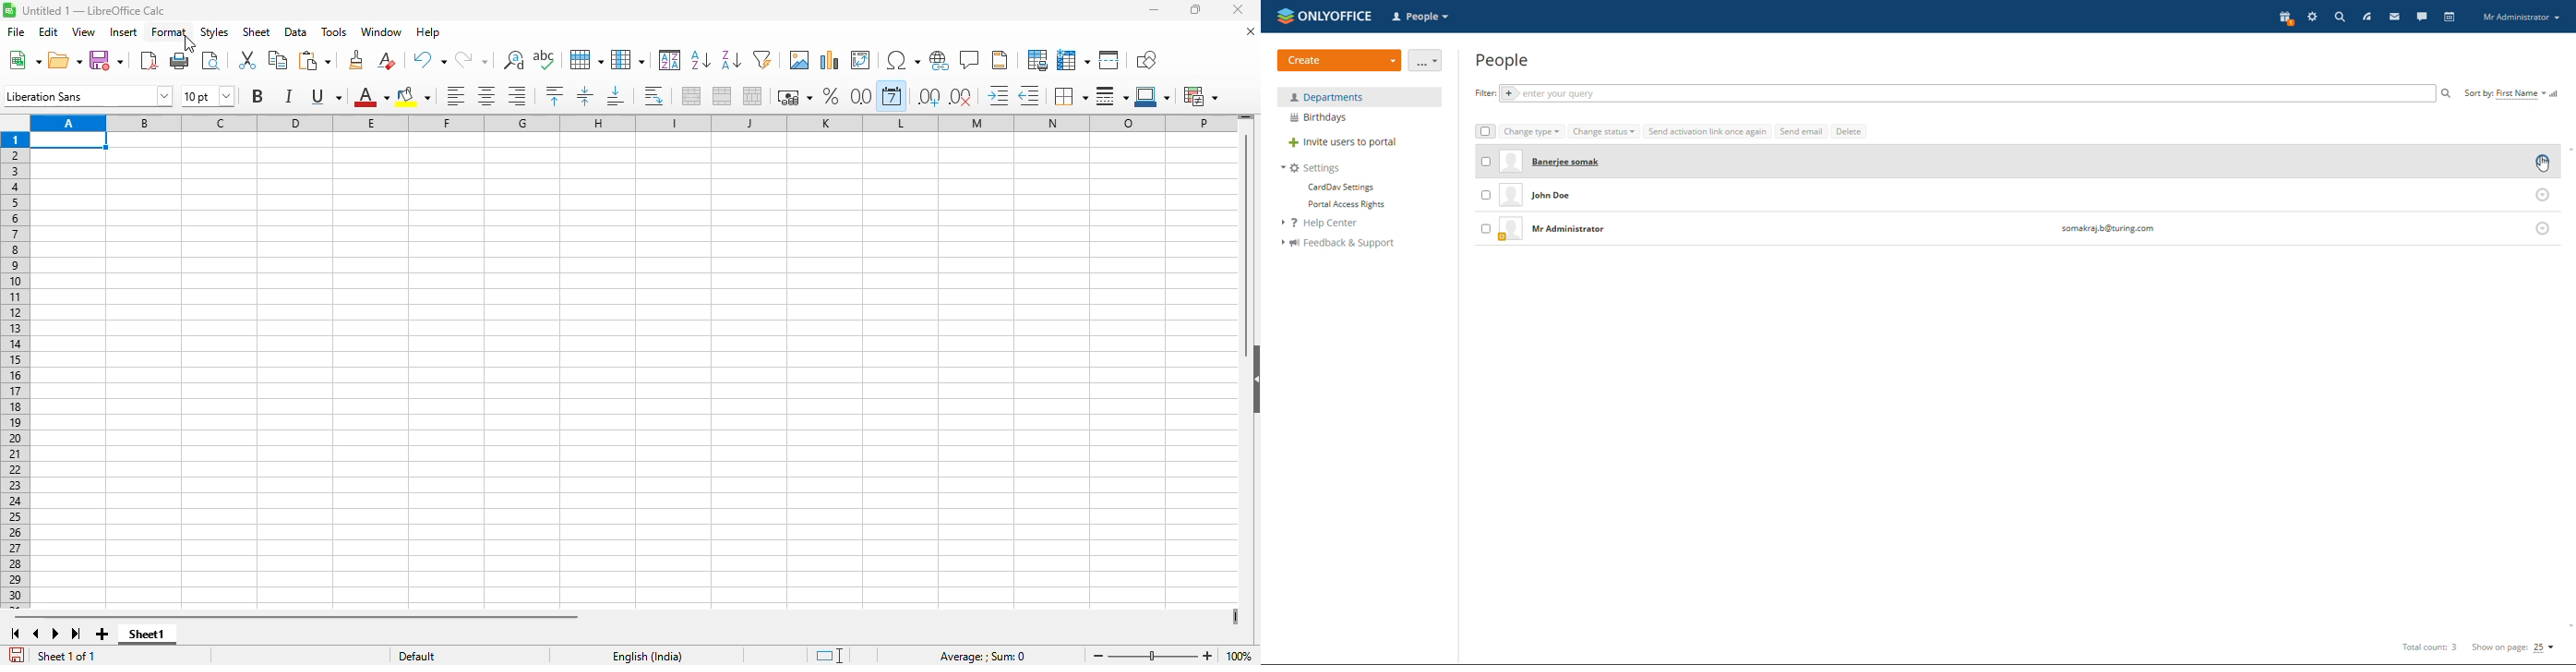  Describe the element at coordinates (616, 96) in the screenshot. I see `align bottom` at that location.